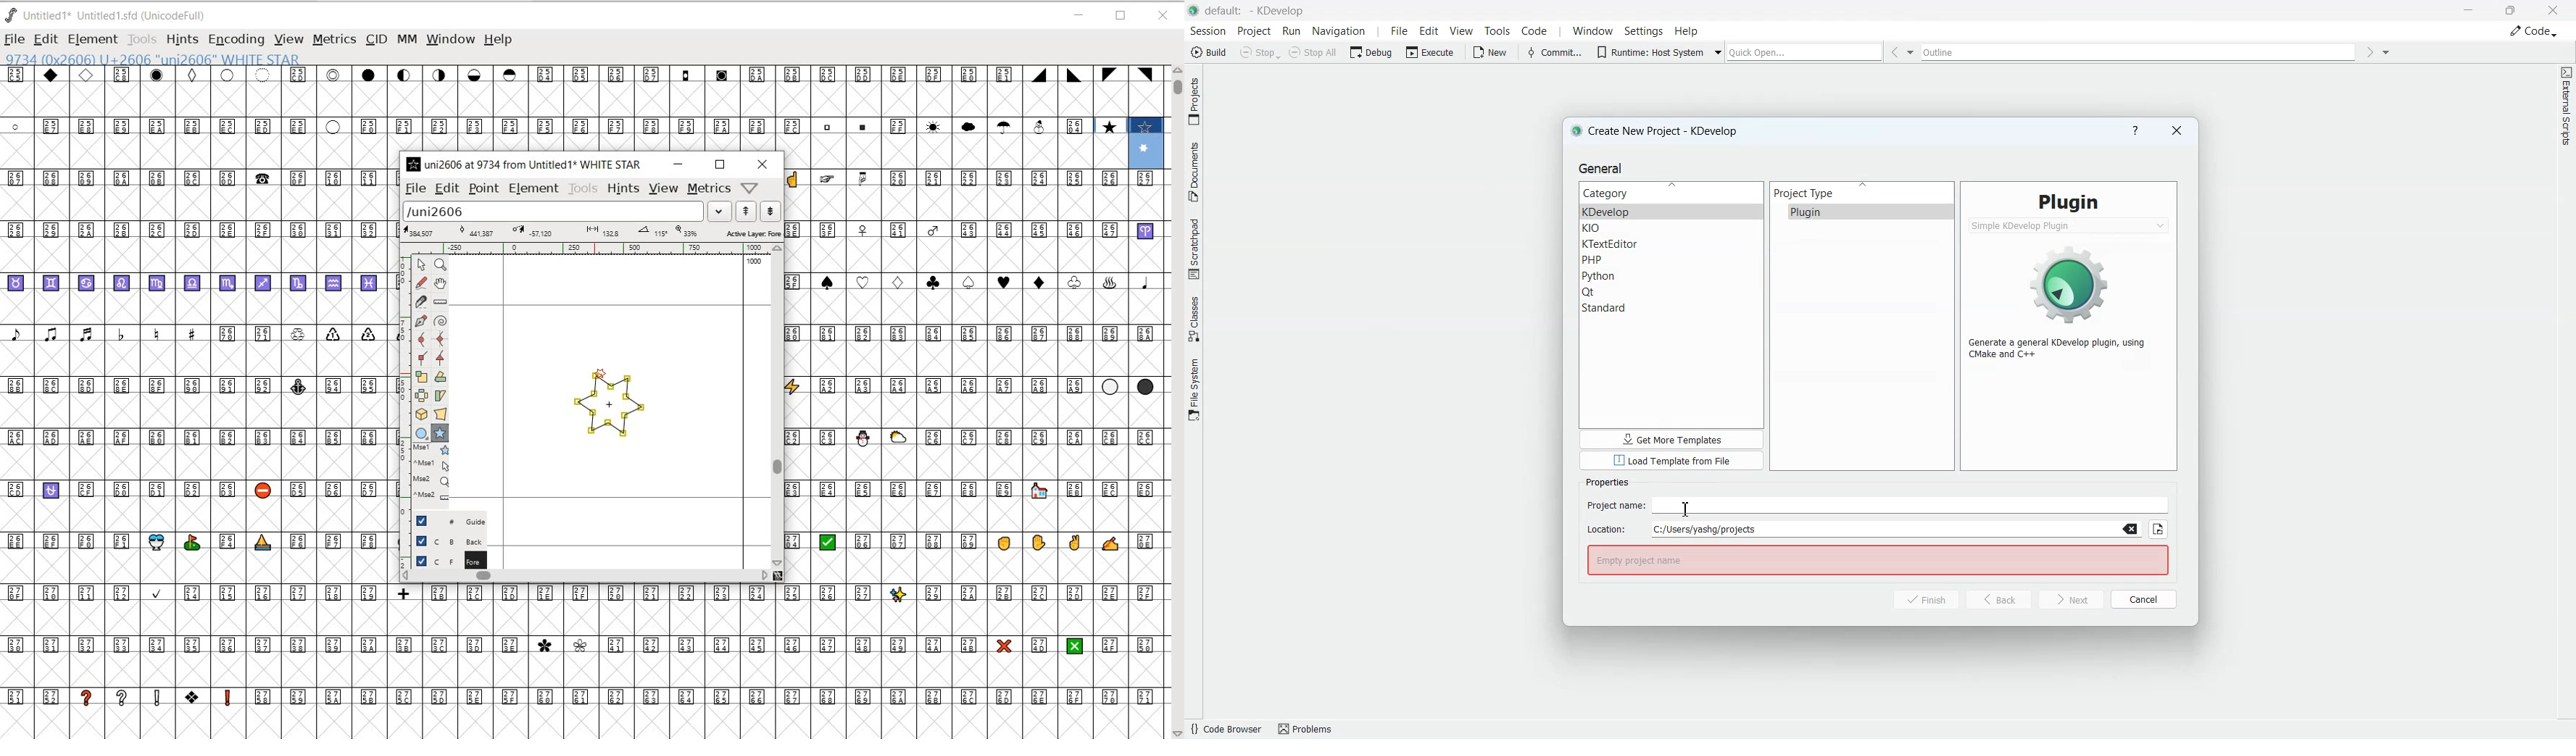 The height and width of the screenshot is (756, 2576). I want to click on CLOSE, so click(1163, 16).